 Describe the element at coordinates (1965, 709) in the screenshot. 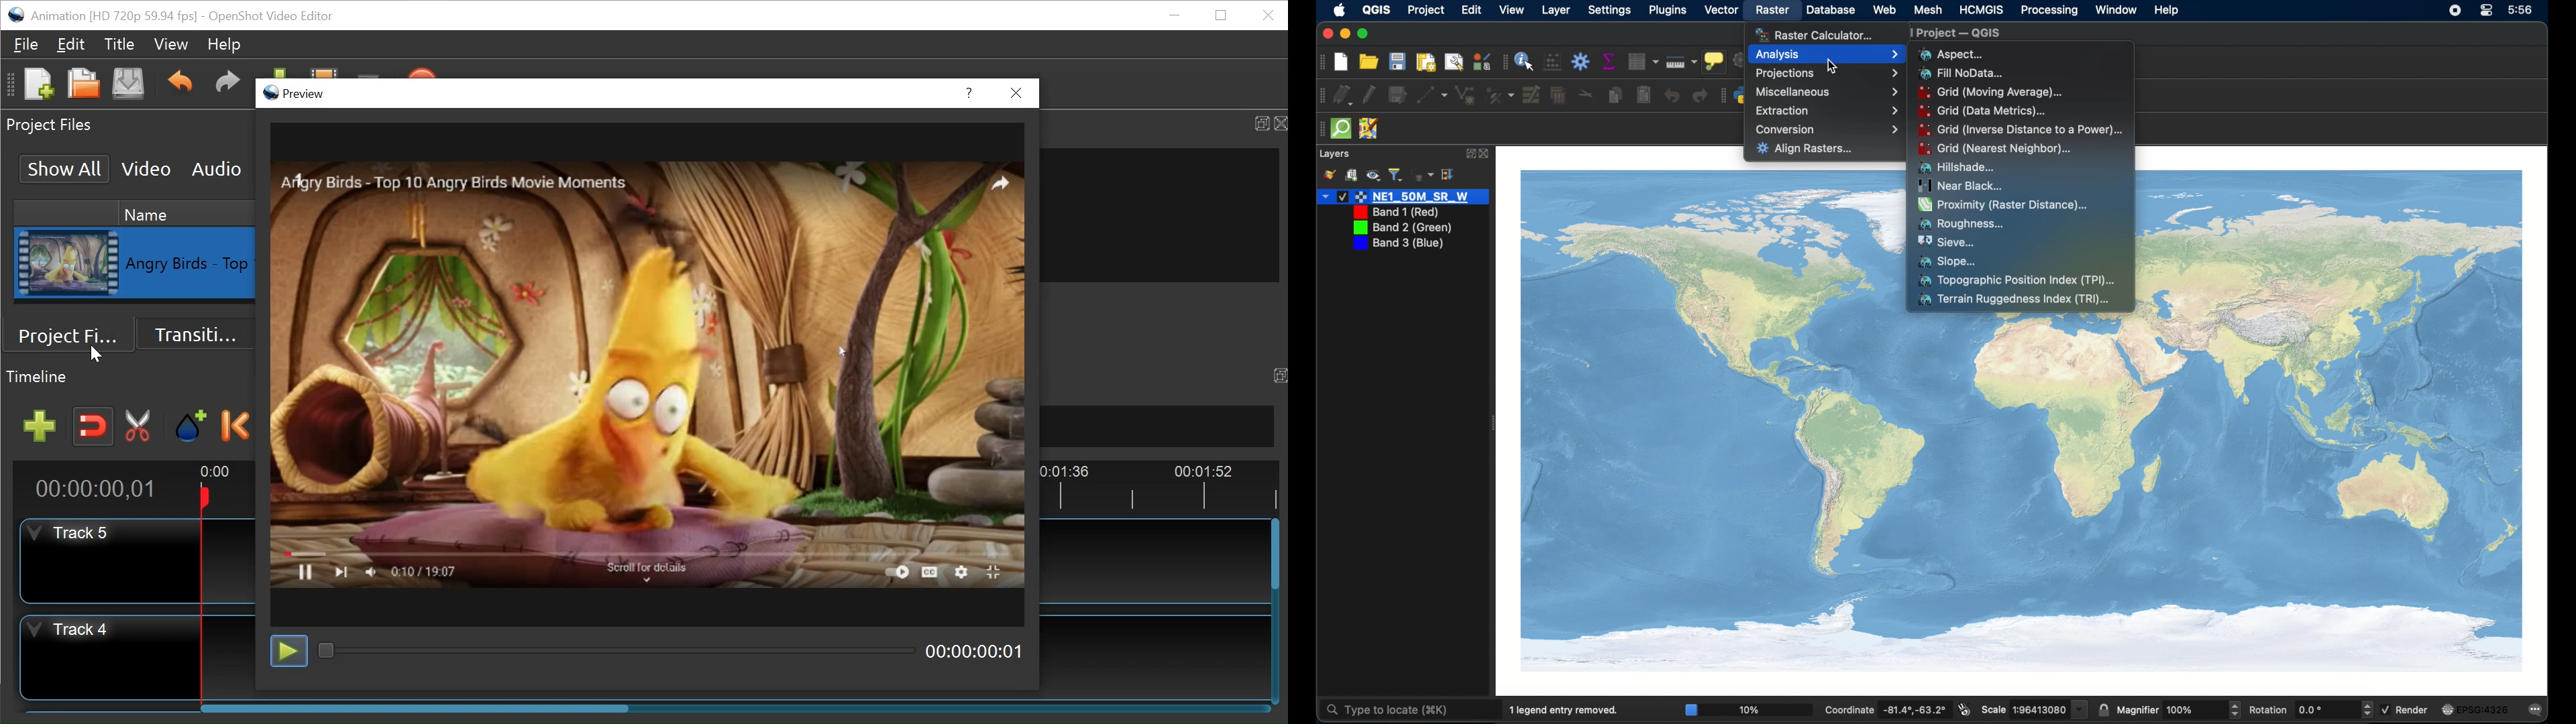

I see `toggle extents and mouse display  position` at that location.